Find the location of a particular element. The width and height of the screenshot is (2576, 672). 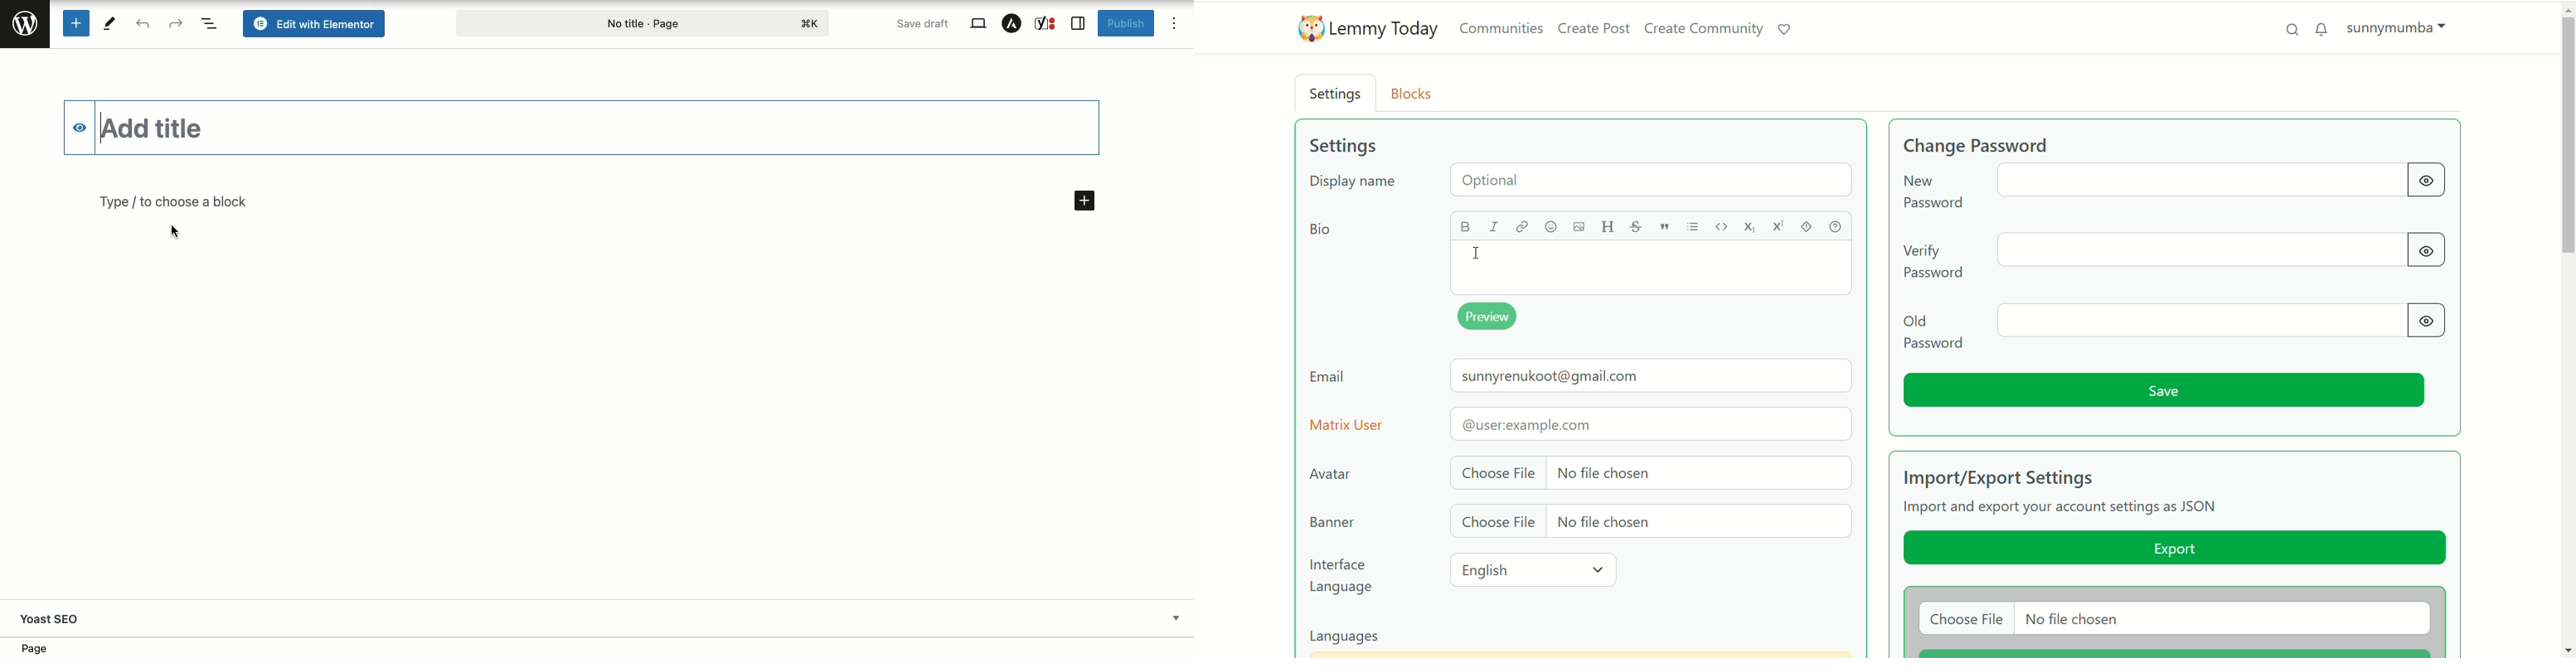

communities is located at coordinates (1501, 29).